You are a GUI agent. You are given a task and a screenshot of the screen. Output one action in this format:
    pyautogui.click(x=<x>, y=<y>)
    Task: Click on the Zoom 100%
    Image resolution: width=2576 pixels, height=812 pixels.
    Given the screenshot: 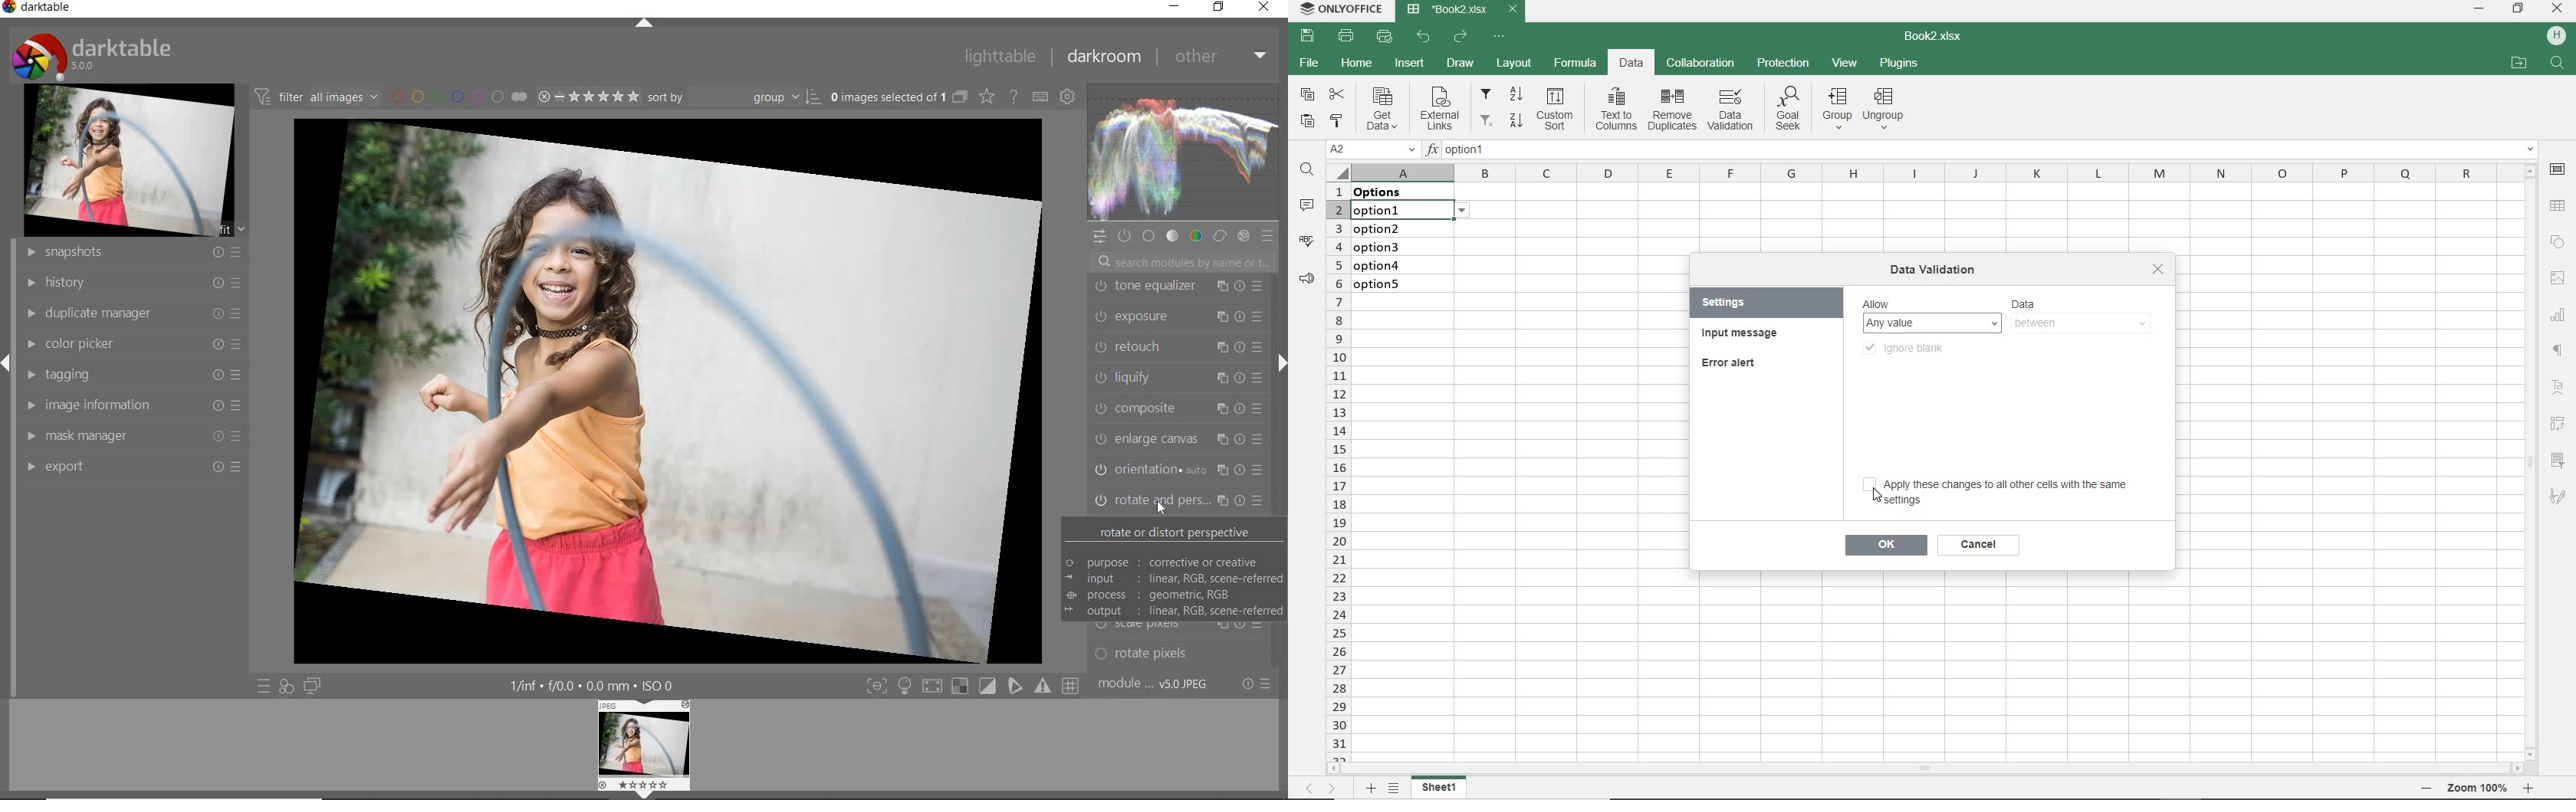 What is the action you would take?
    pyautogui.click(x=2479, y=788)
    